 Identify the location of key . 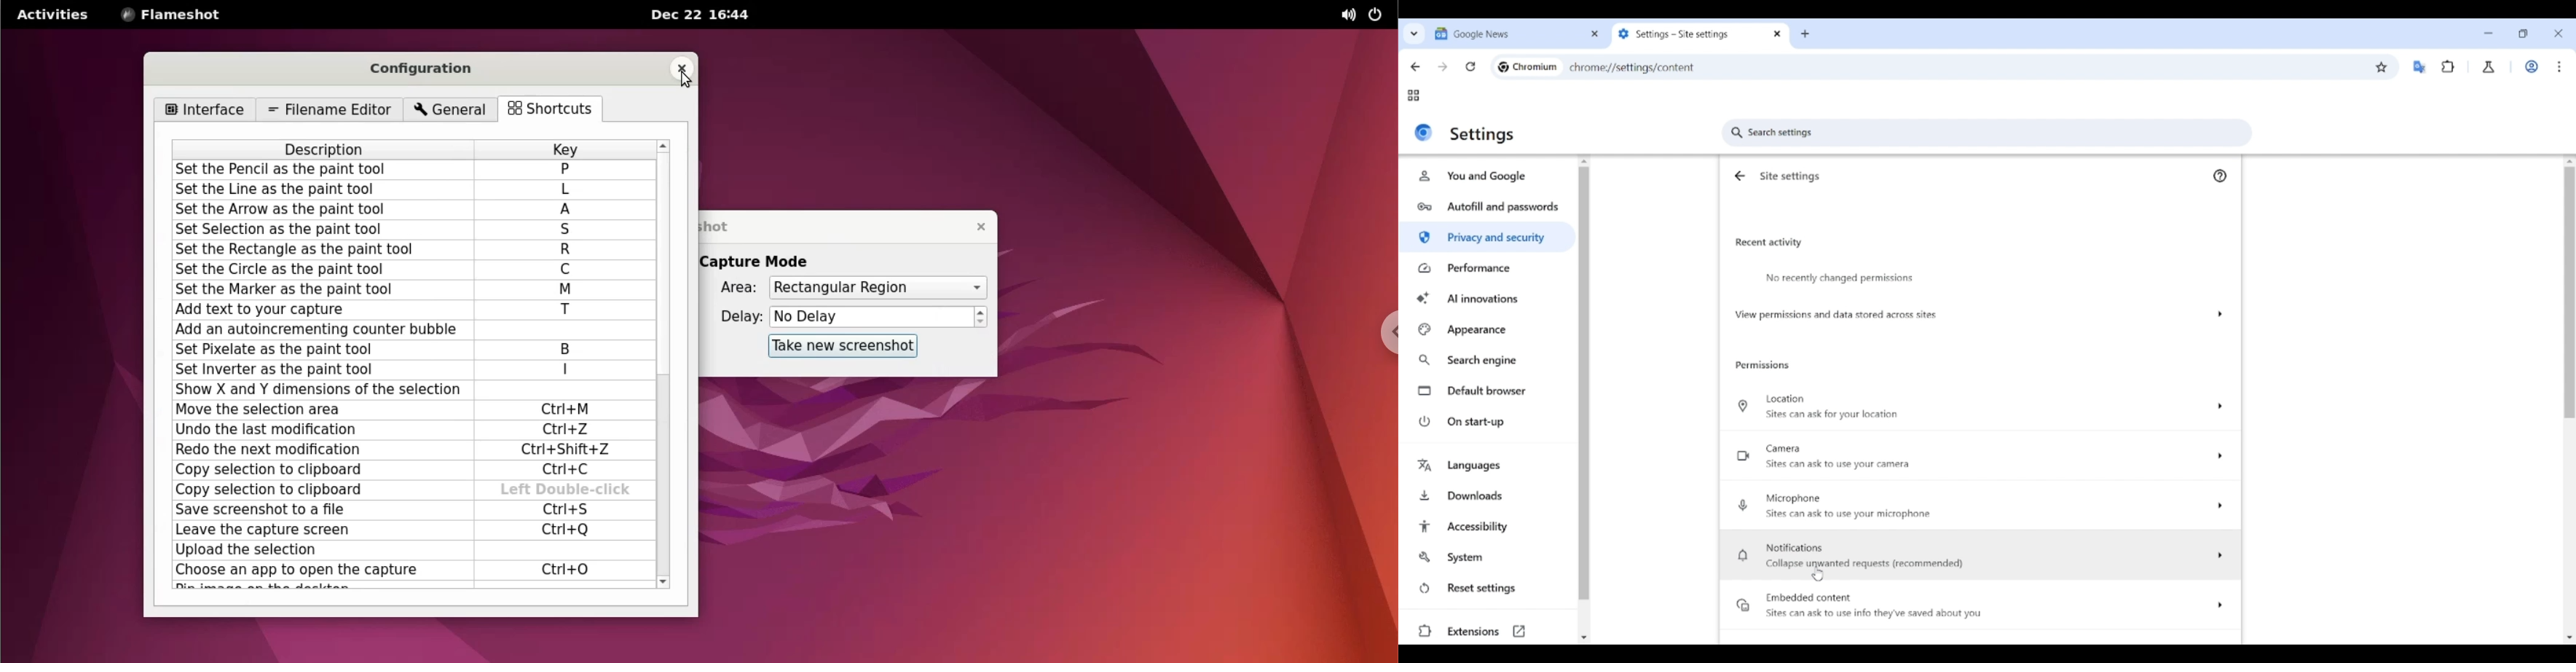
(564, 149).